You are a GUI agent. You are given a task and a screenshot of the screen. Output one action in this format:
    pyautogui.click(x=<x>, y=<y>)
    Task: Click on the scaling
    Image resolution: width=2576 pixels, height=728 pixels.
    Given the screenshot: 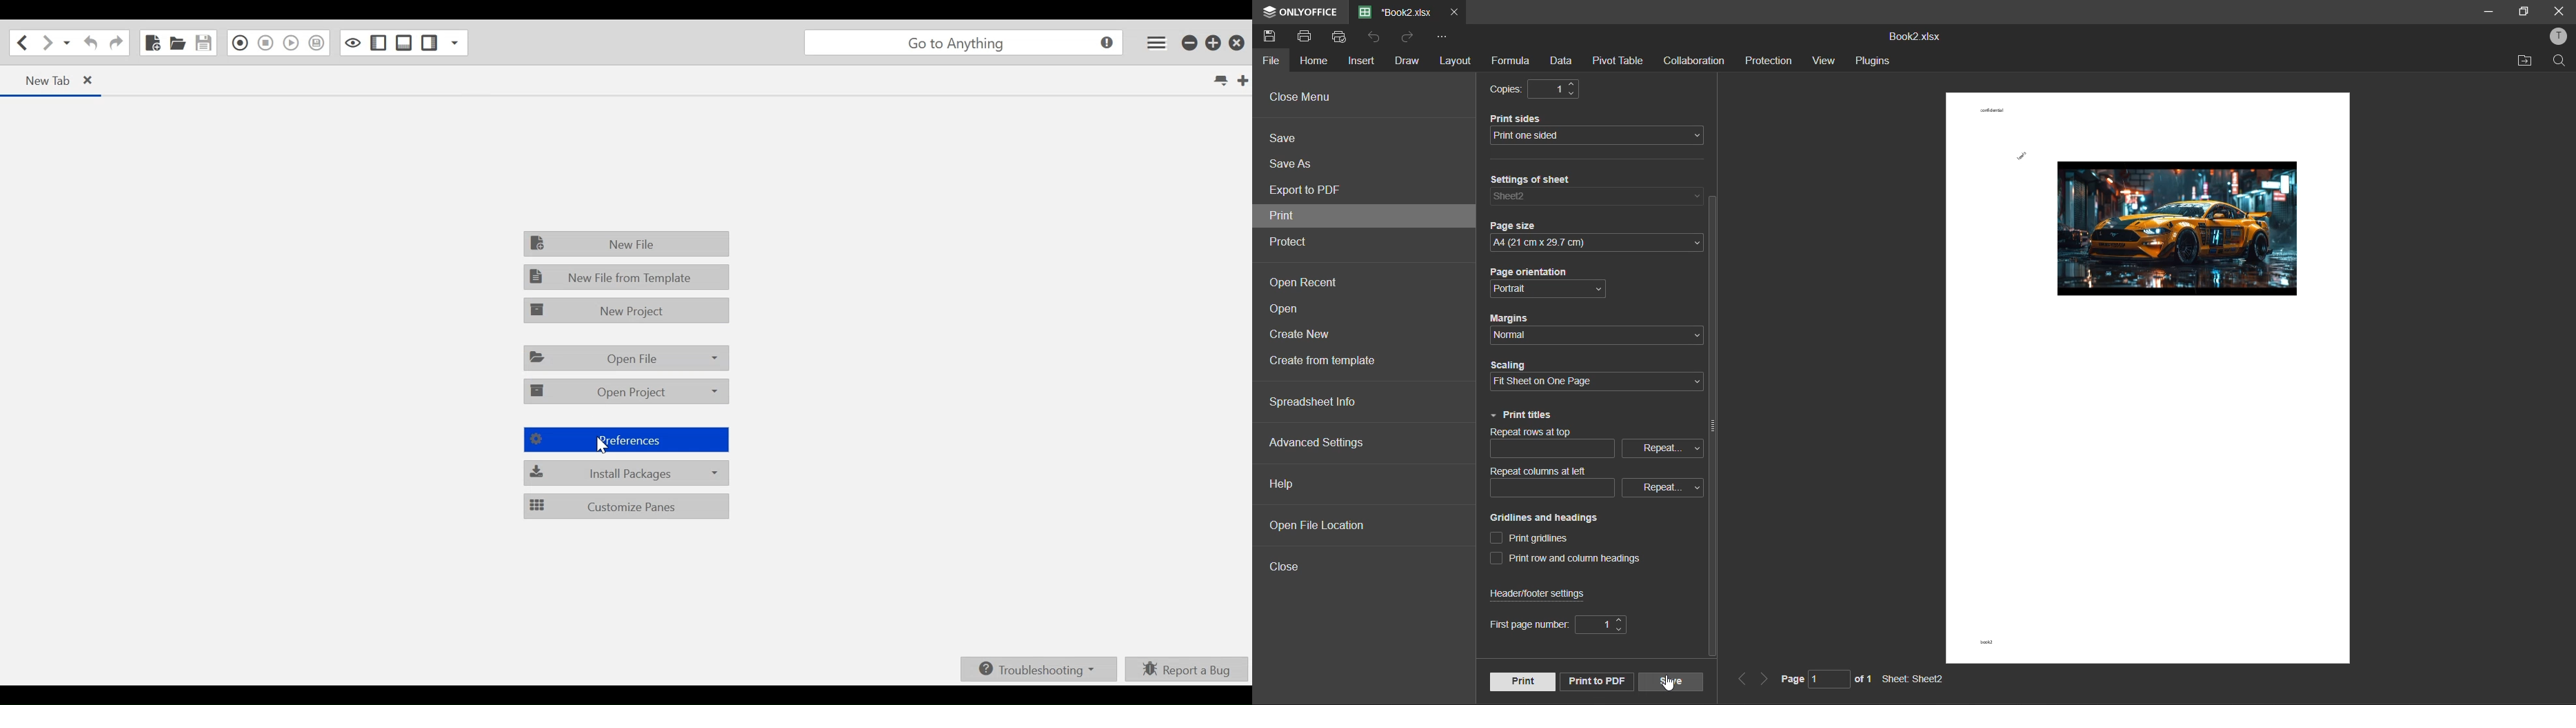 What is the action you would take?
    pyautogui.click(x=1597, y=382)
    